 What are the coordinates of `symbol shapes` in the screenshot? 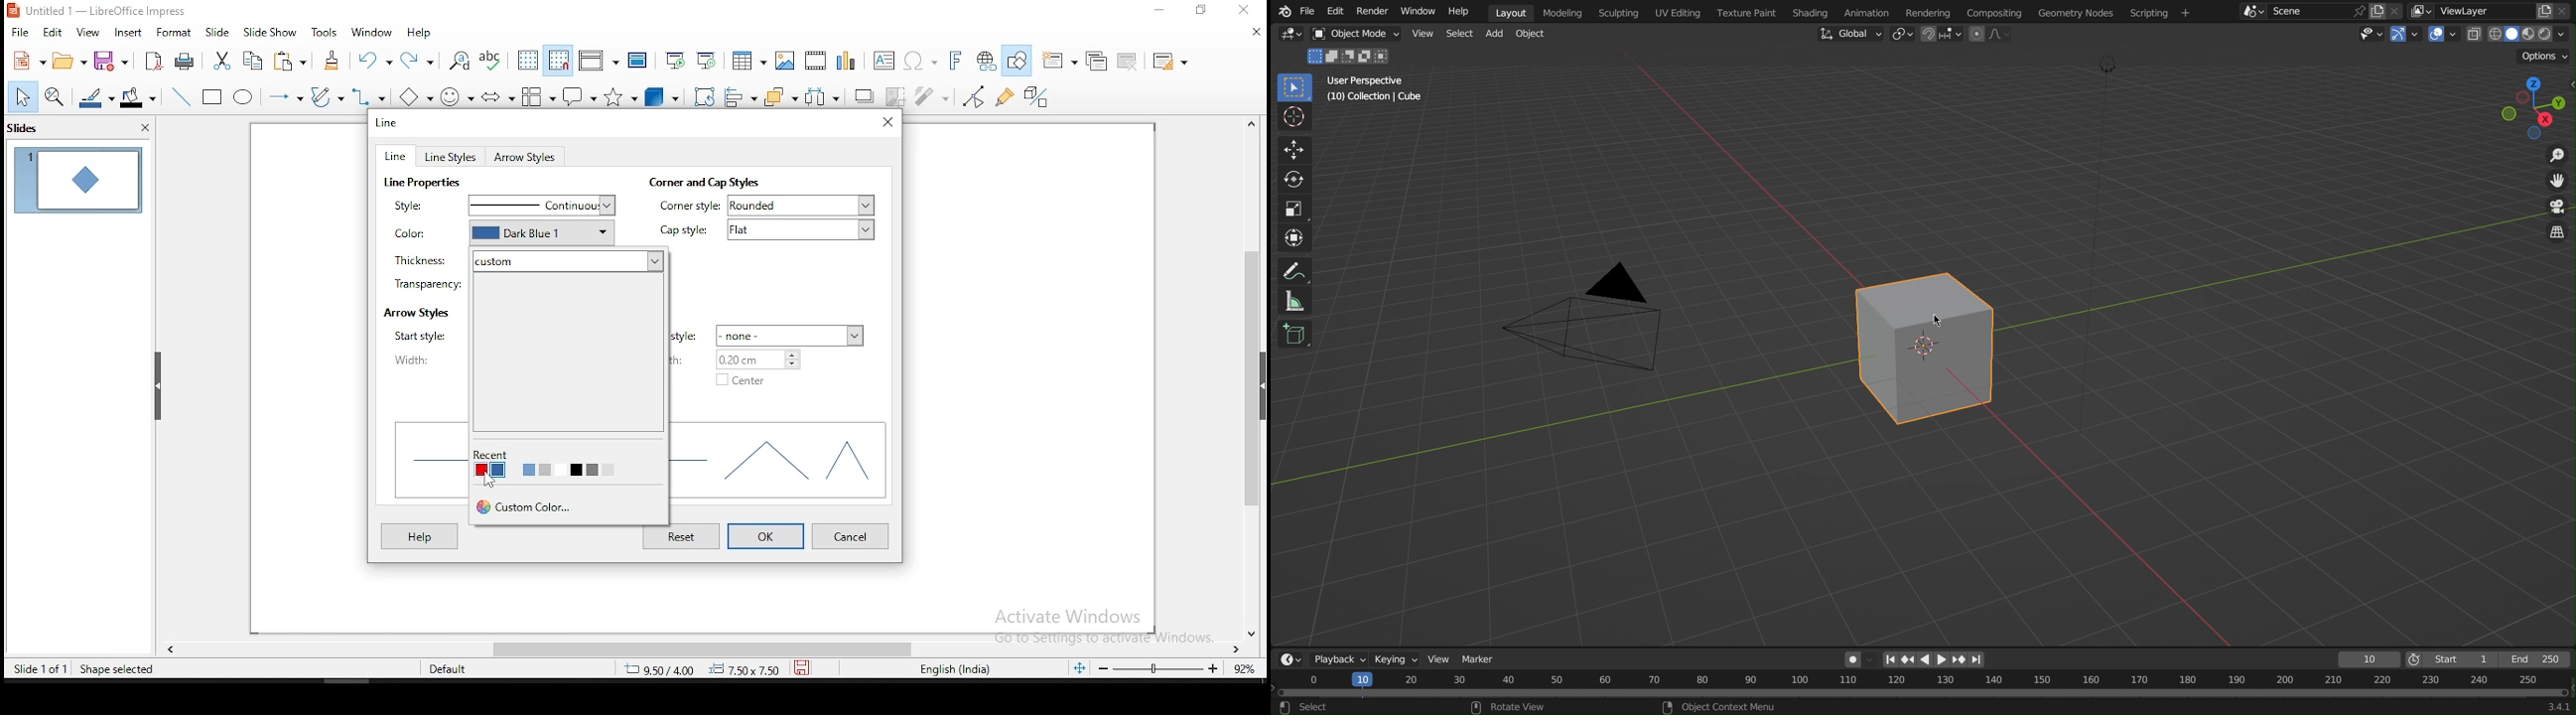 It's located at (461, 99).